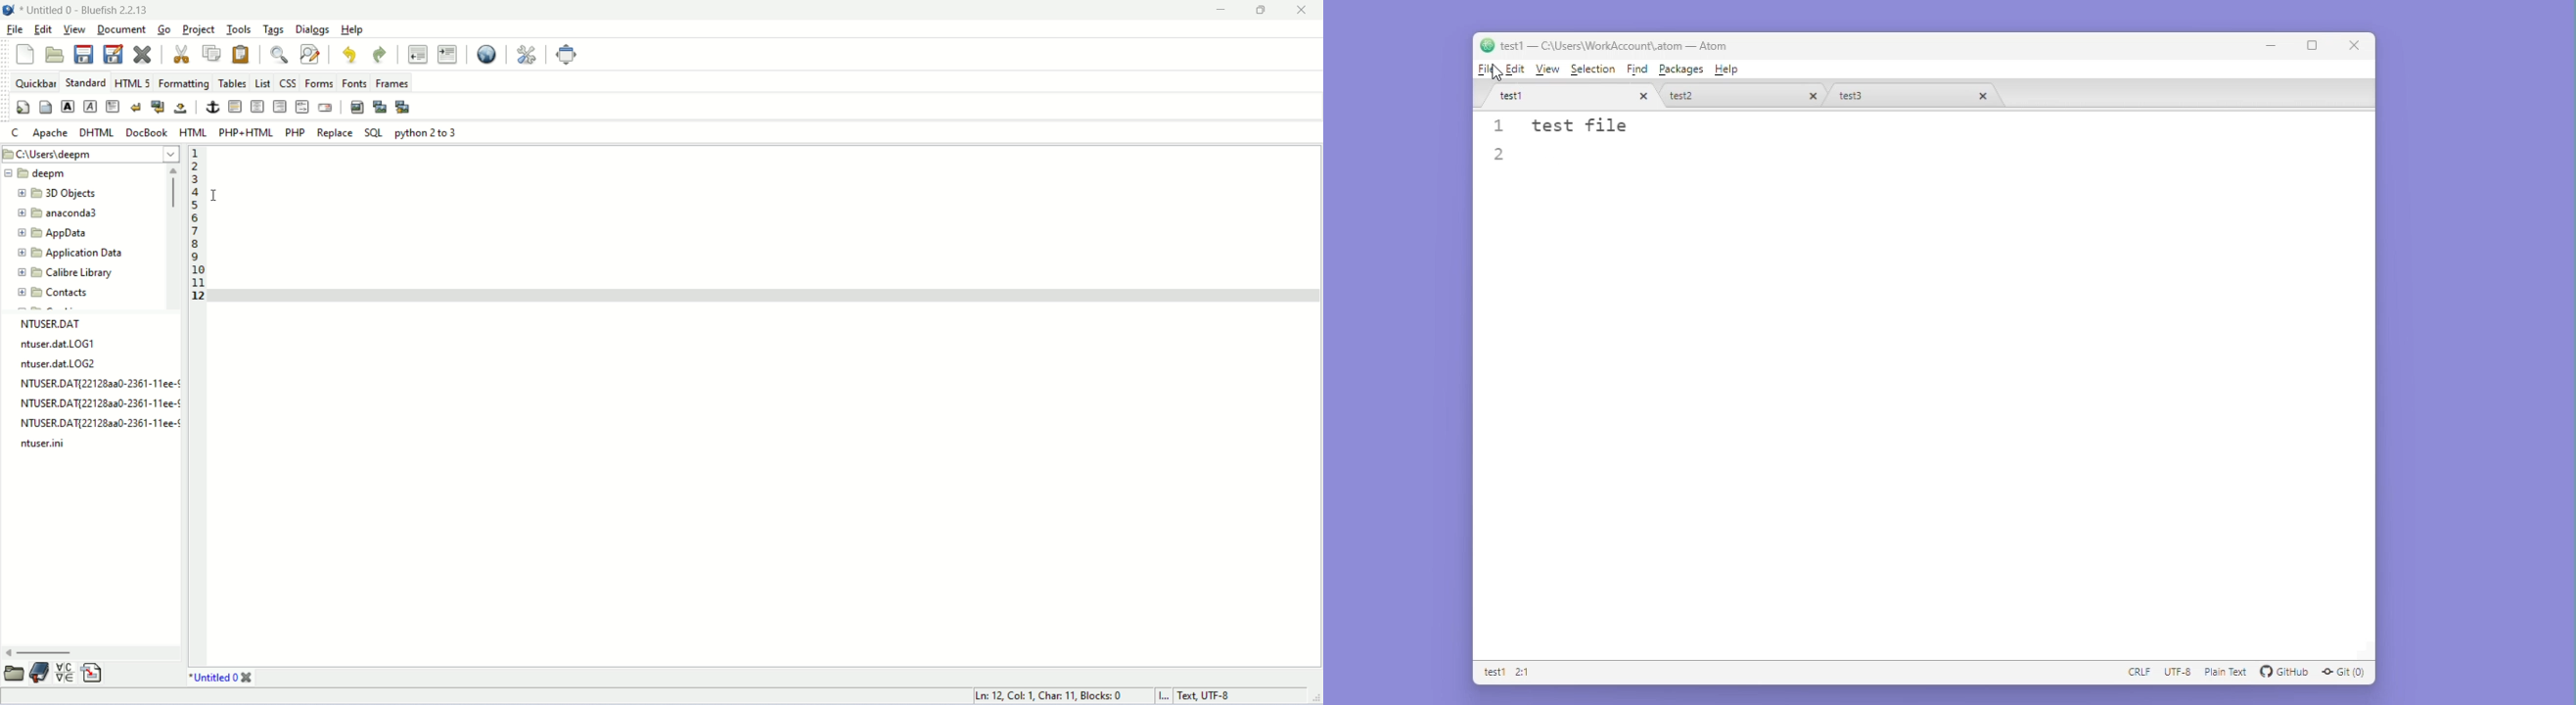 The height and width of the screenshot is (728, 2576). What do you see at coordinates (380, 54) in the screenshot?
I see `redo` at bounding box center [380, 54].